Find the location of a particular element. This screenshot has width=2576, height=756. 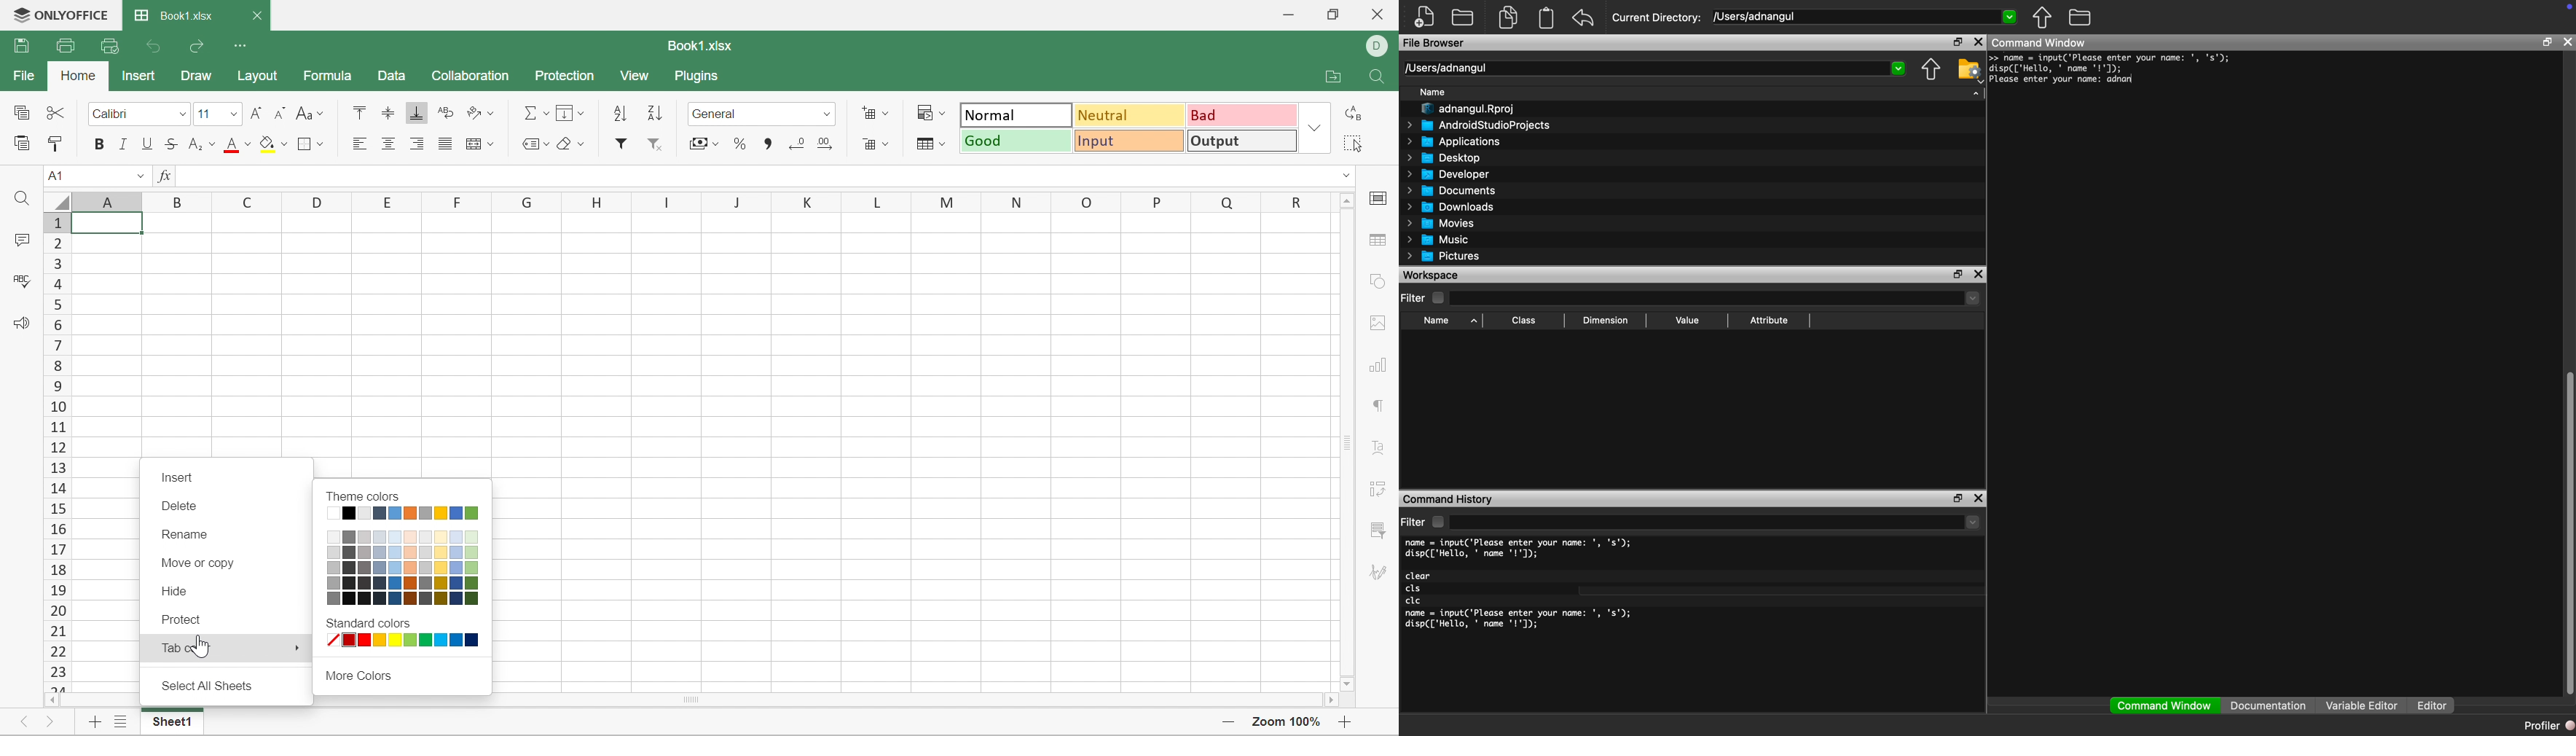

Documents is located at coordinates (1454, 190).